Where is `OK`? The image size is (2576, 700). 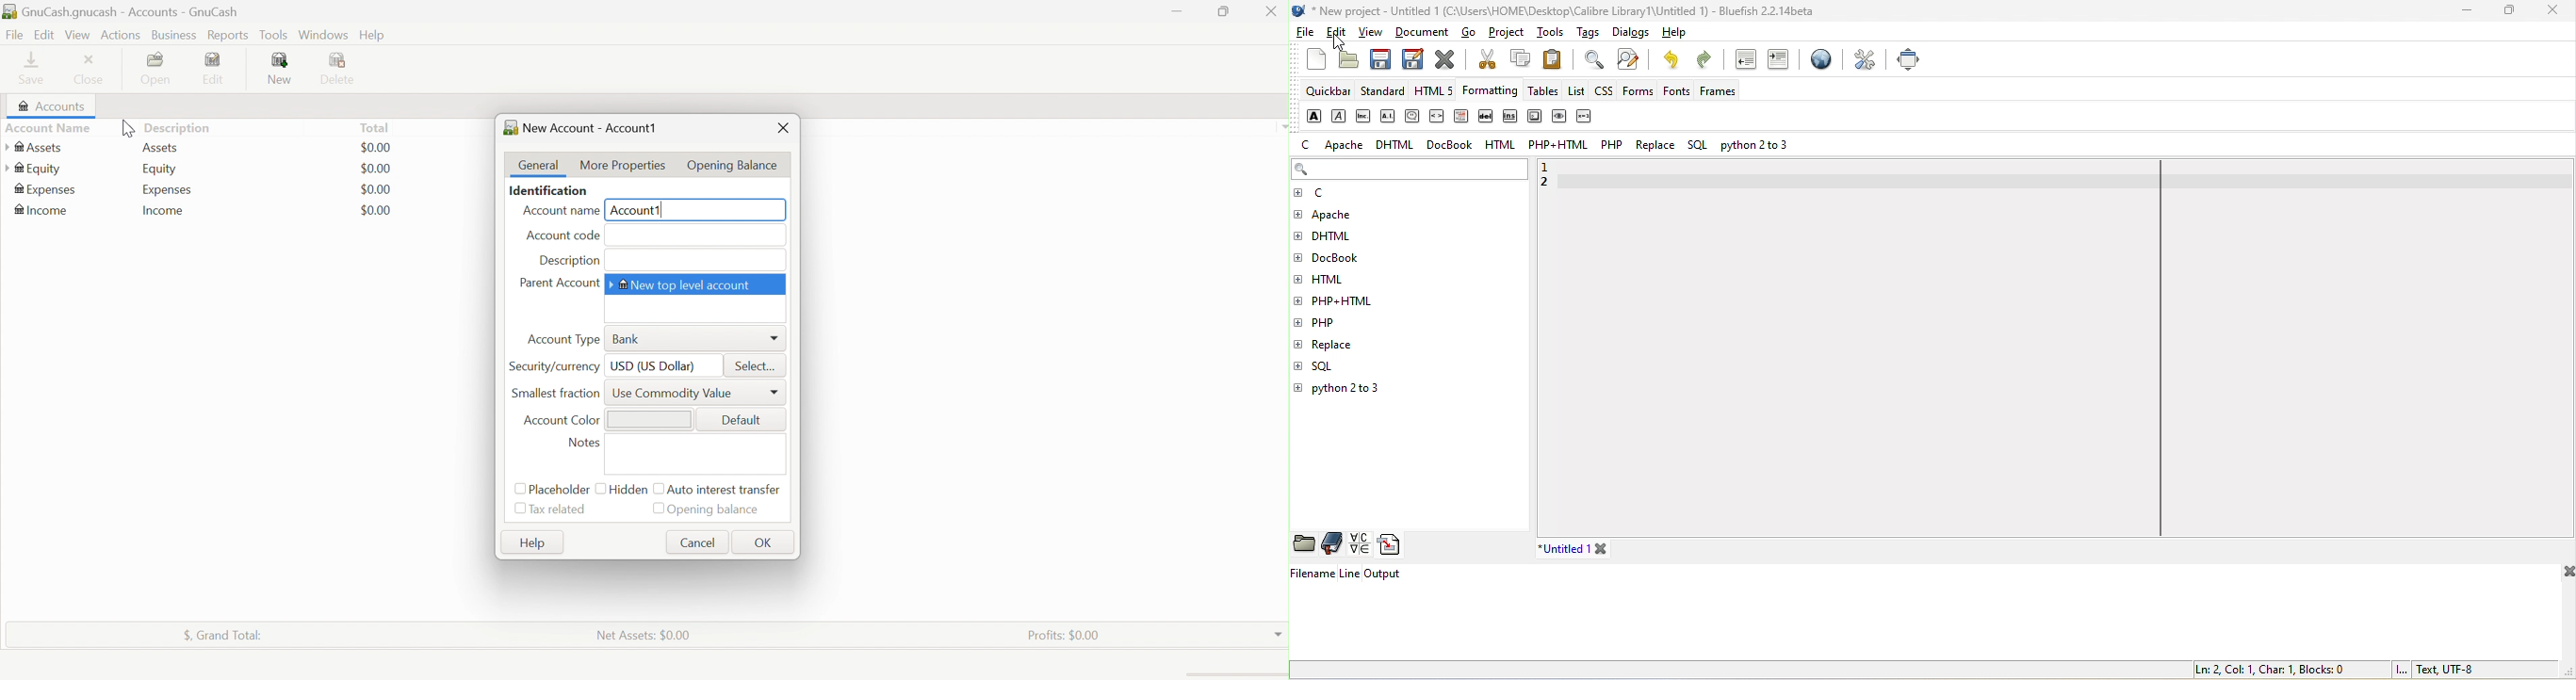
OK is located at coordinates (766, 542).